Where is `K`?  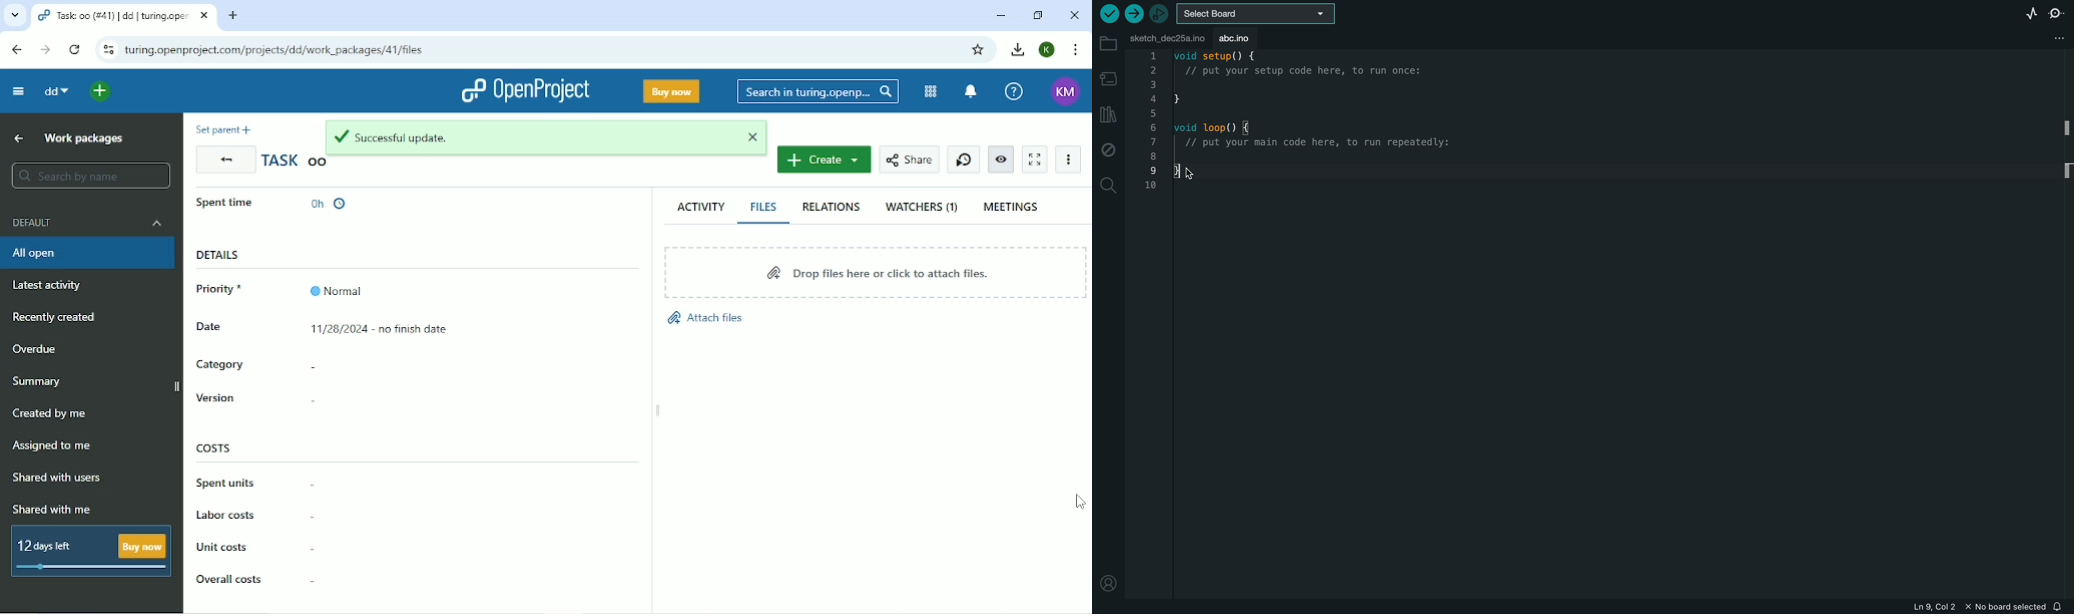 K is located at coordinates (1047, 50).